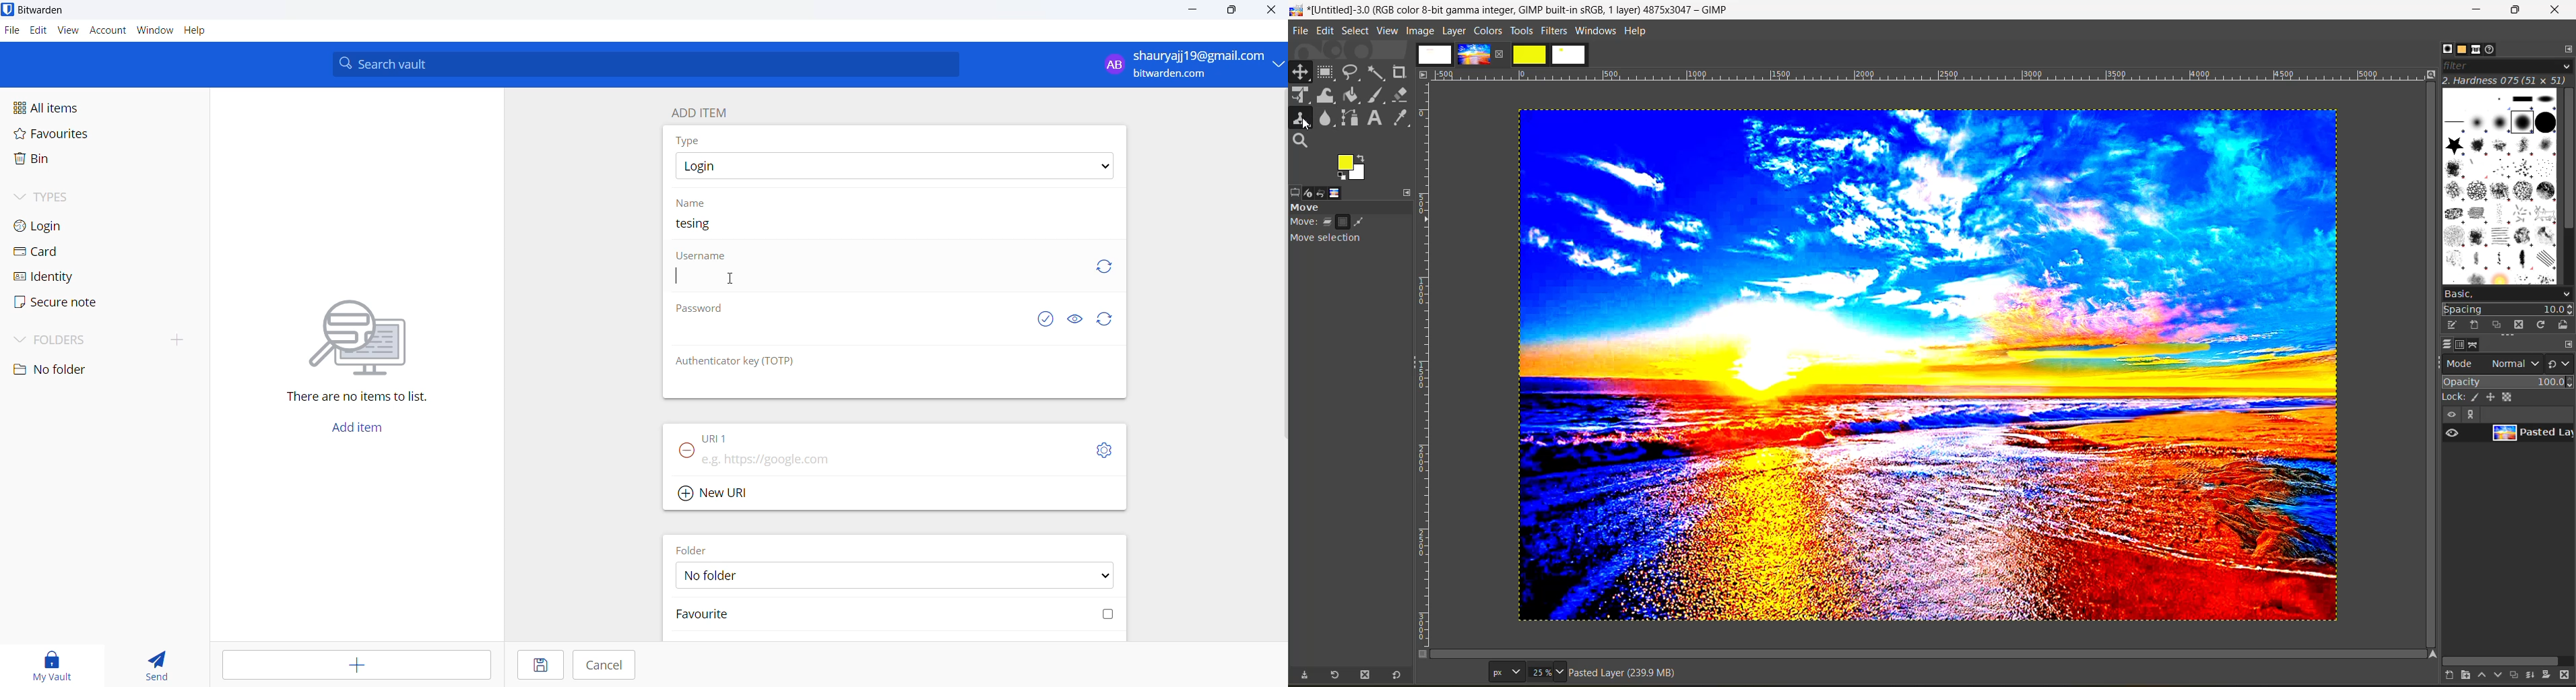 Image resolution: width=2576 pixels, height=700 pixels. I want to click on merge this layer, so click(2530, 674).